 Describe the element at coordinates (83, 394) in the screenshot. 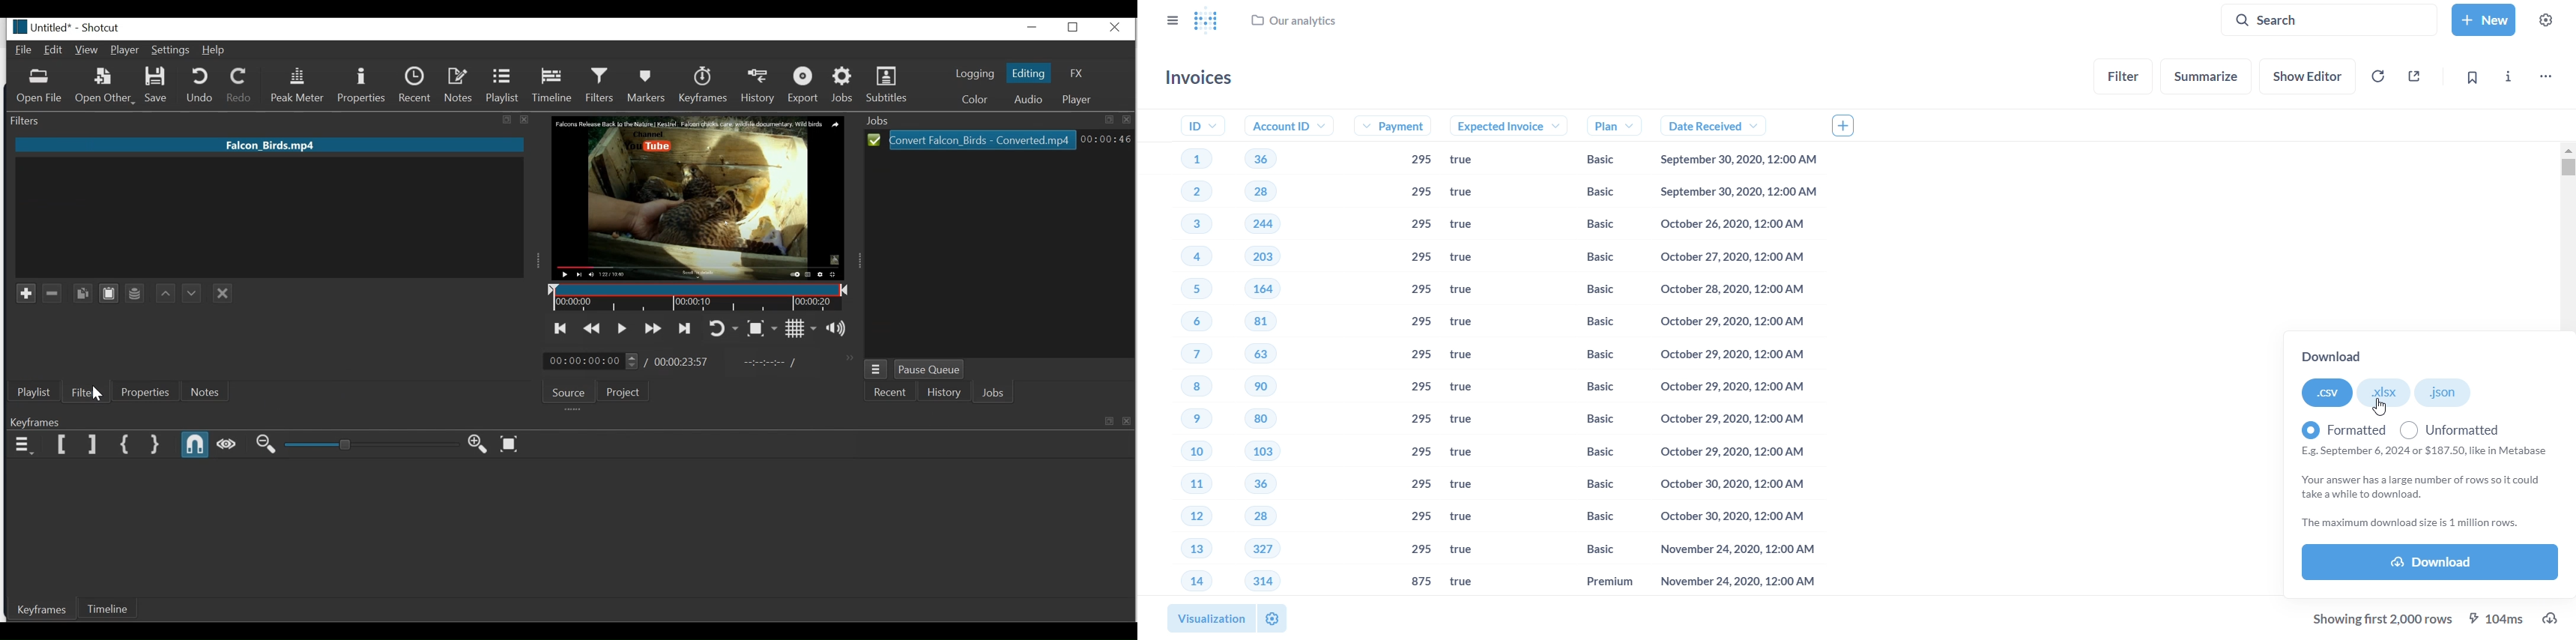

I see `Filter` at that location.